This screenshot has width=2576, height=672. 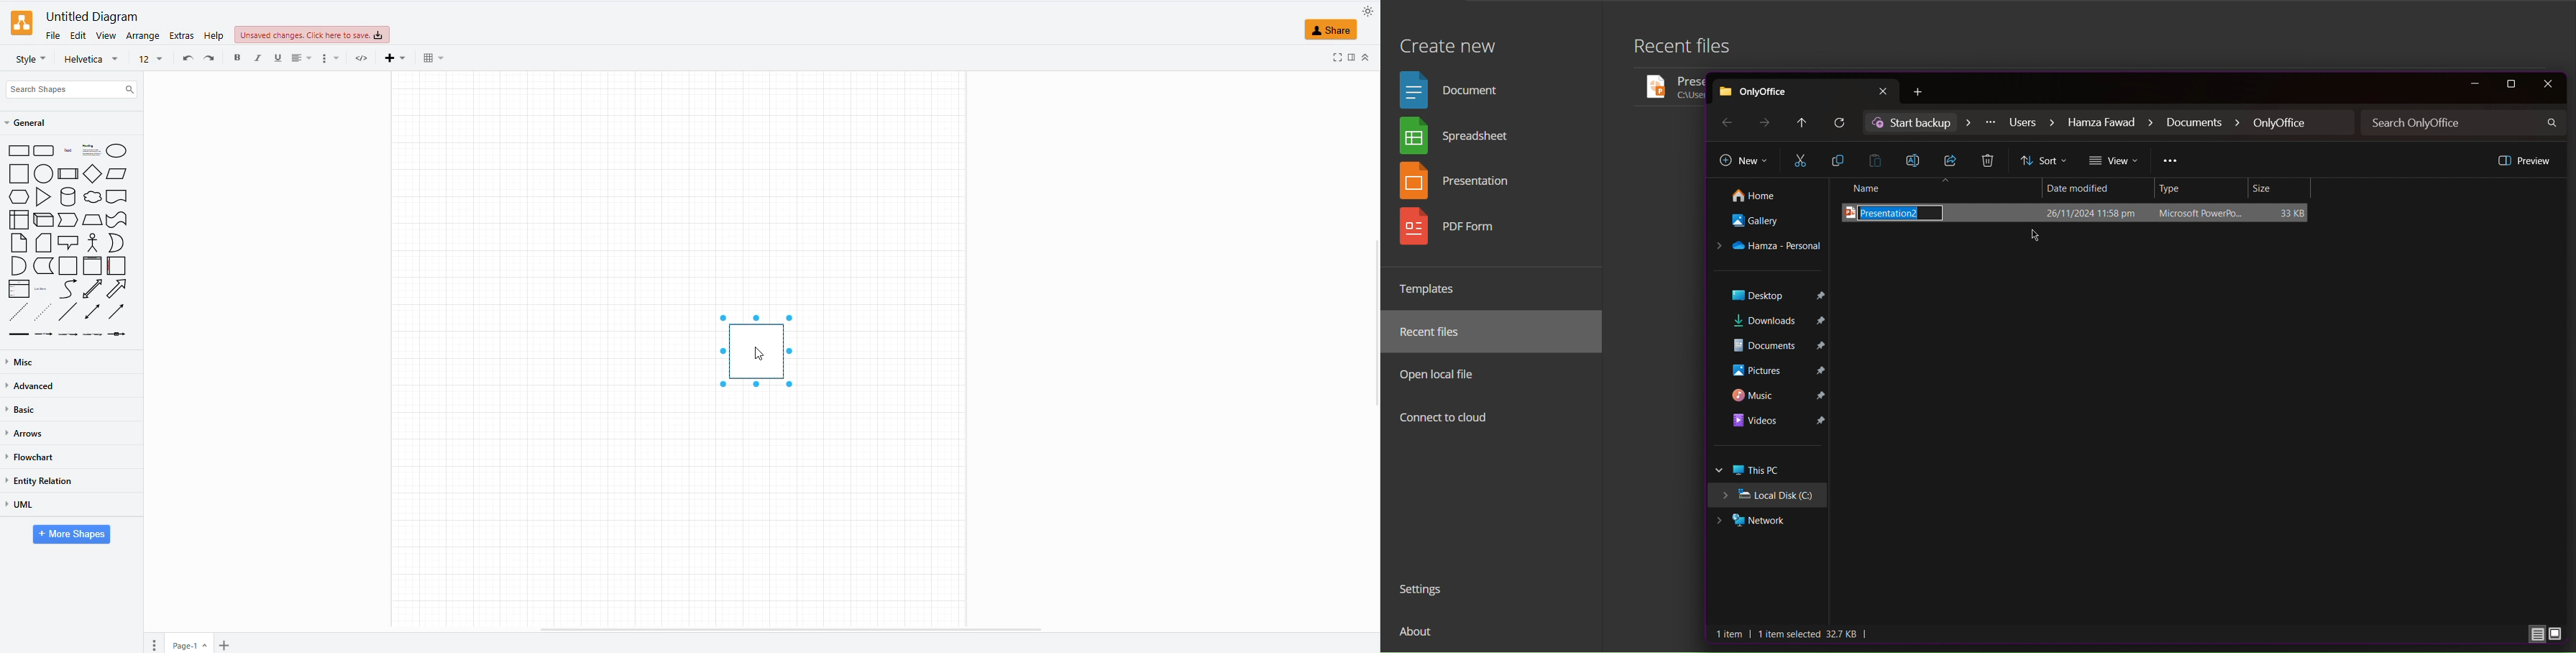 What do you see at coordinates (19, 175) in the screenshot?
I see `square` at bounding box center [19, 175].